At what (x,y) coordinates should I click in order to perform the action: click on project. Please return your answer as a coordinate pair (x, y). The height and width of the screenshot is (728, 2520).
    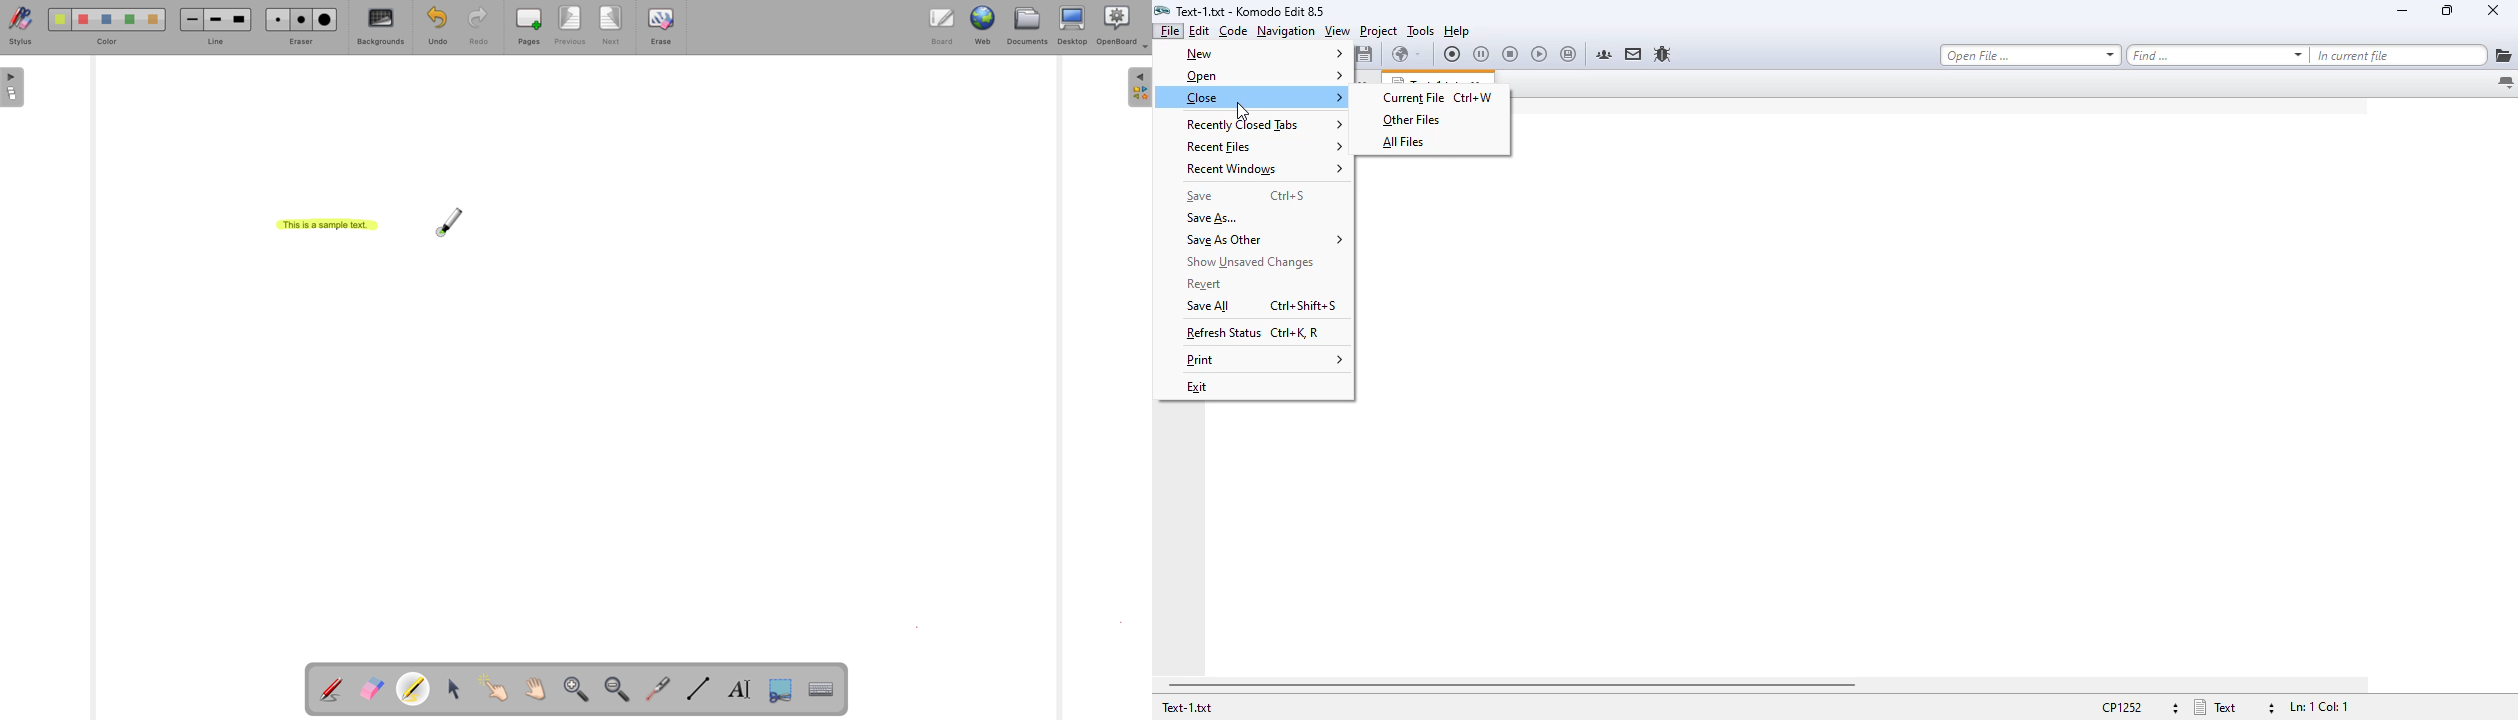
    Looking at the image, I should click on (1379, 31).